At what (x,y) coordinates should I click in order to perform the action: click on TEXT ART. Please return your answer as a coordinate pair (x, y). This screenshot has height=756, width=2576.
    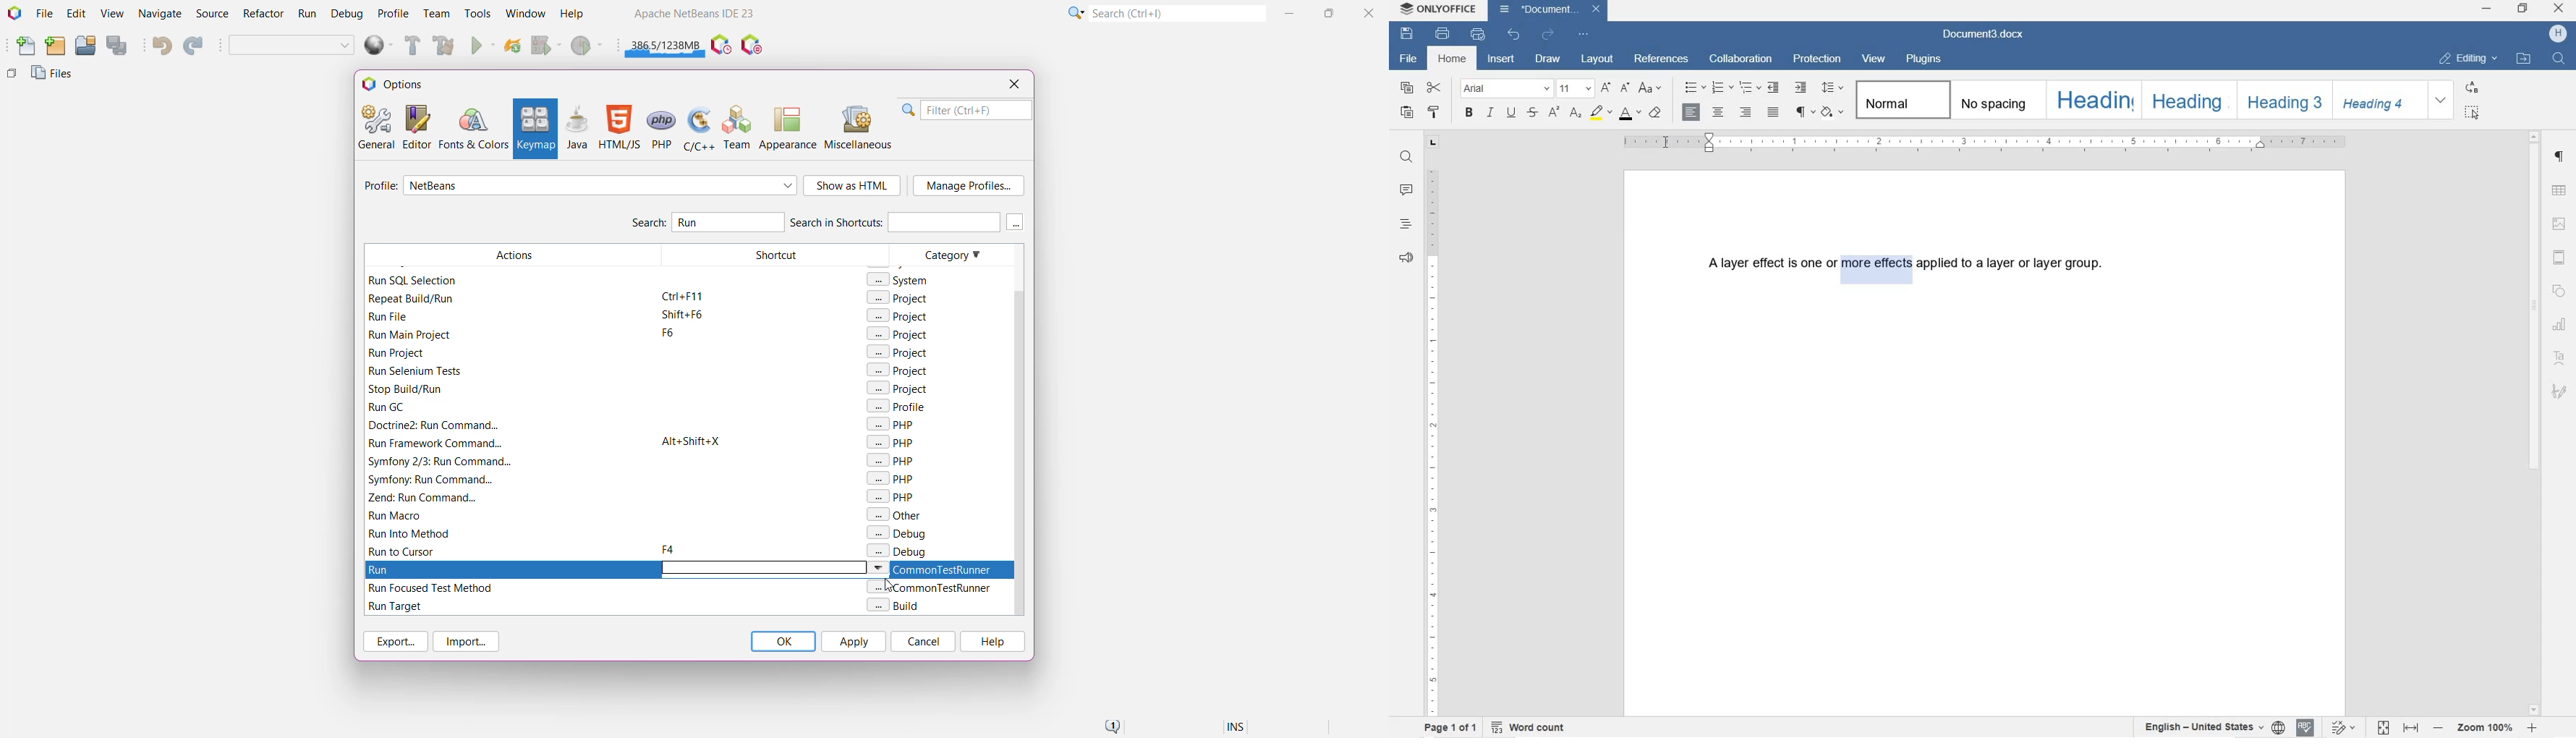
    Looking at the image, I should click on (2561, 357).